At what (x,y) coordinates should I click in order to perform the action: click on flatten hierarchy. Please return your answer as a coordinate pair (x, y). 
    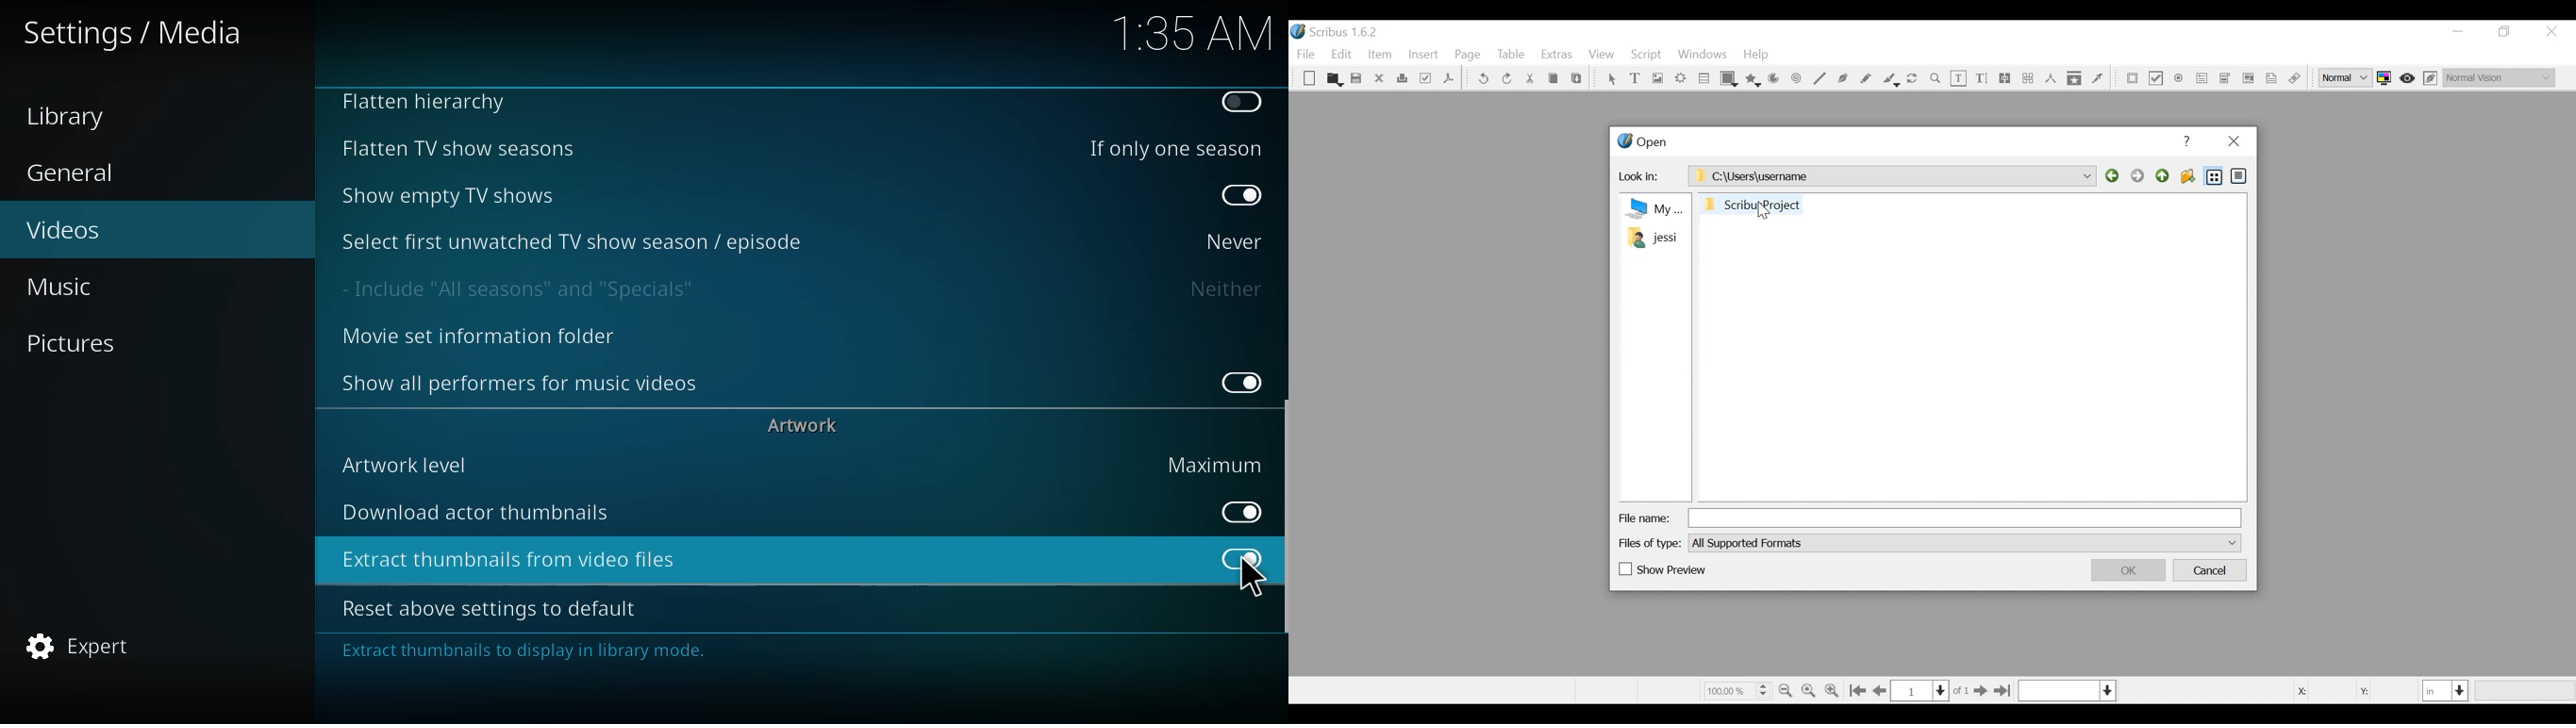
    Looking at the image, I should click on (429, 104).